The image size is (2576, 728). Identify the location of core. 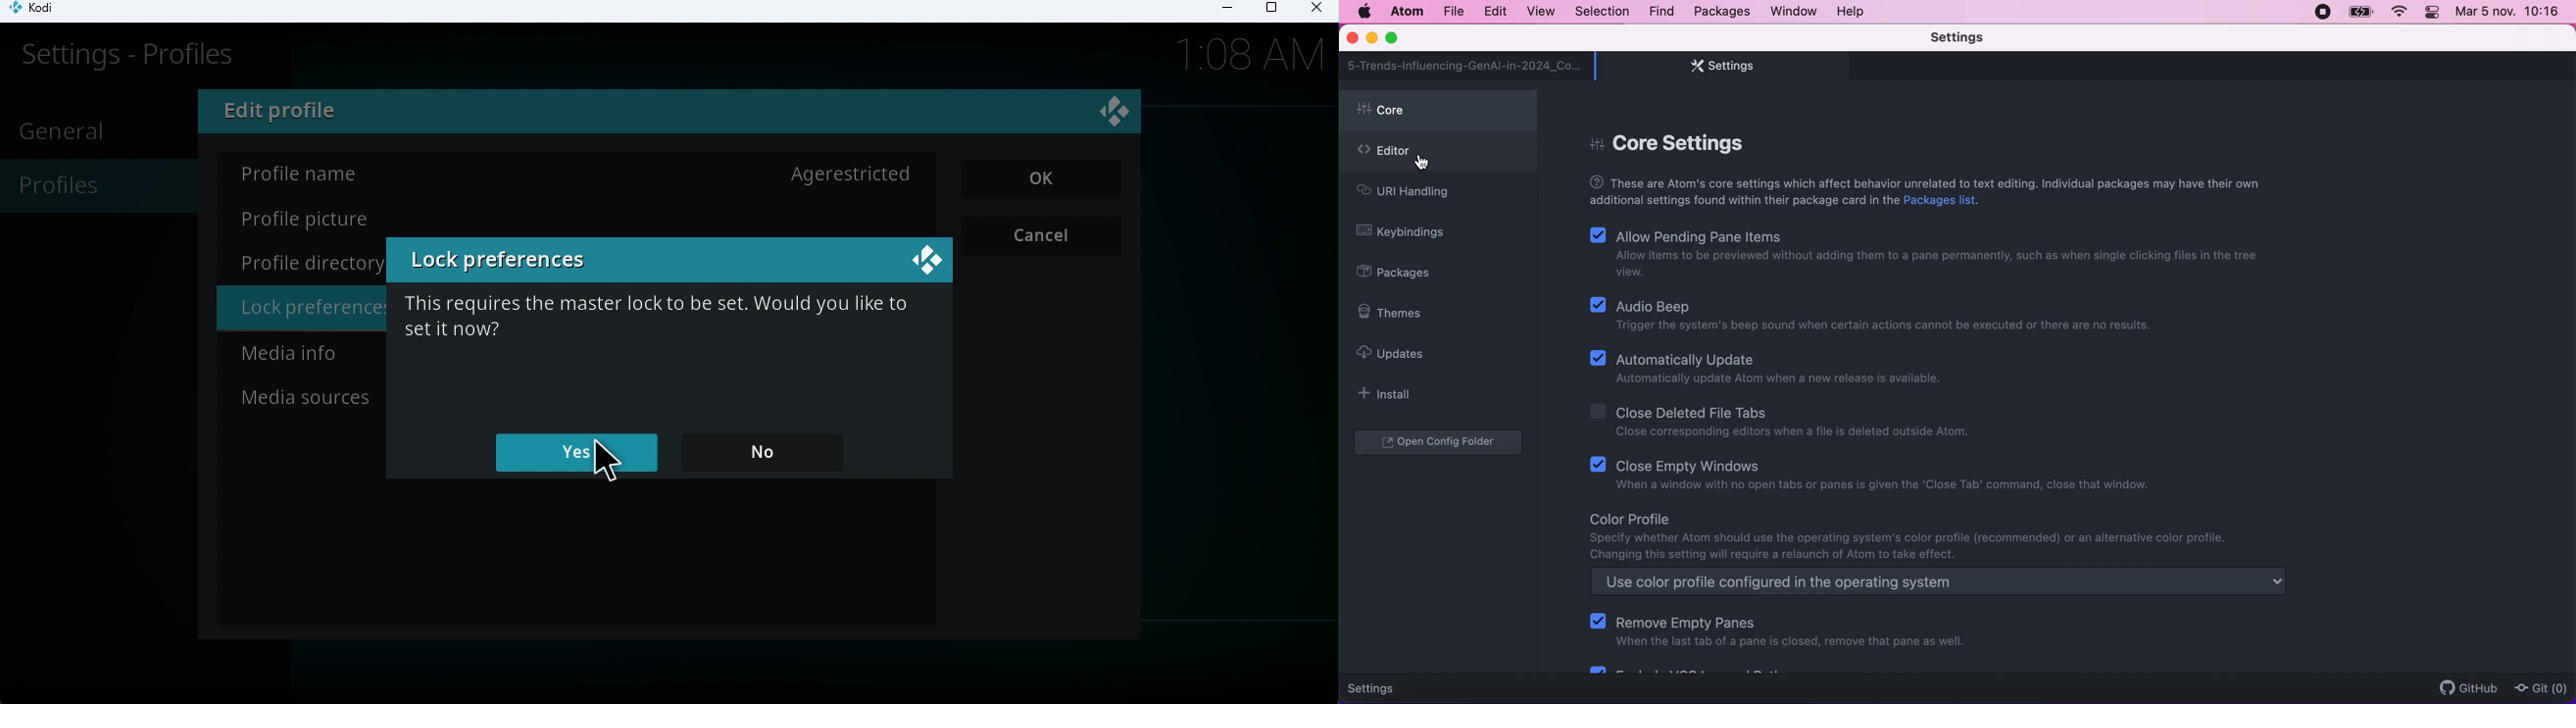
(1441, 111).